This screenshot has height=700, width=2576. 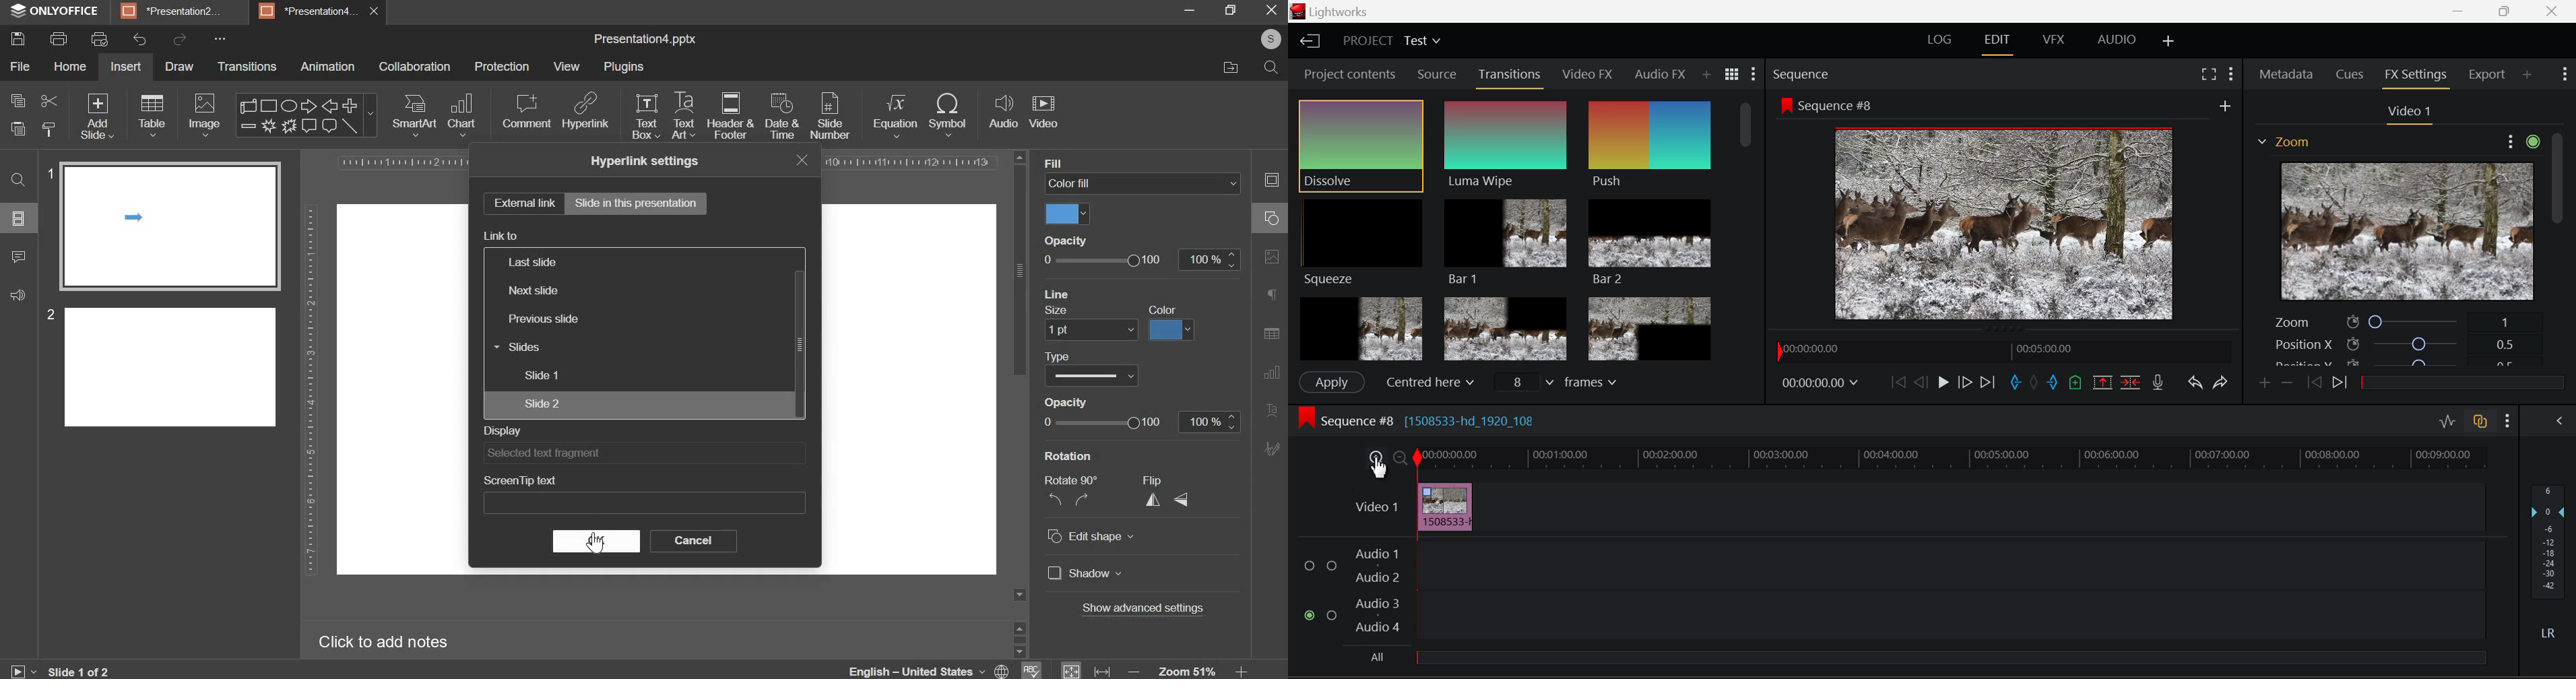 I want to click on ONLYOFFICE, so click(x=52, y=10).